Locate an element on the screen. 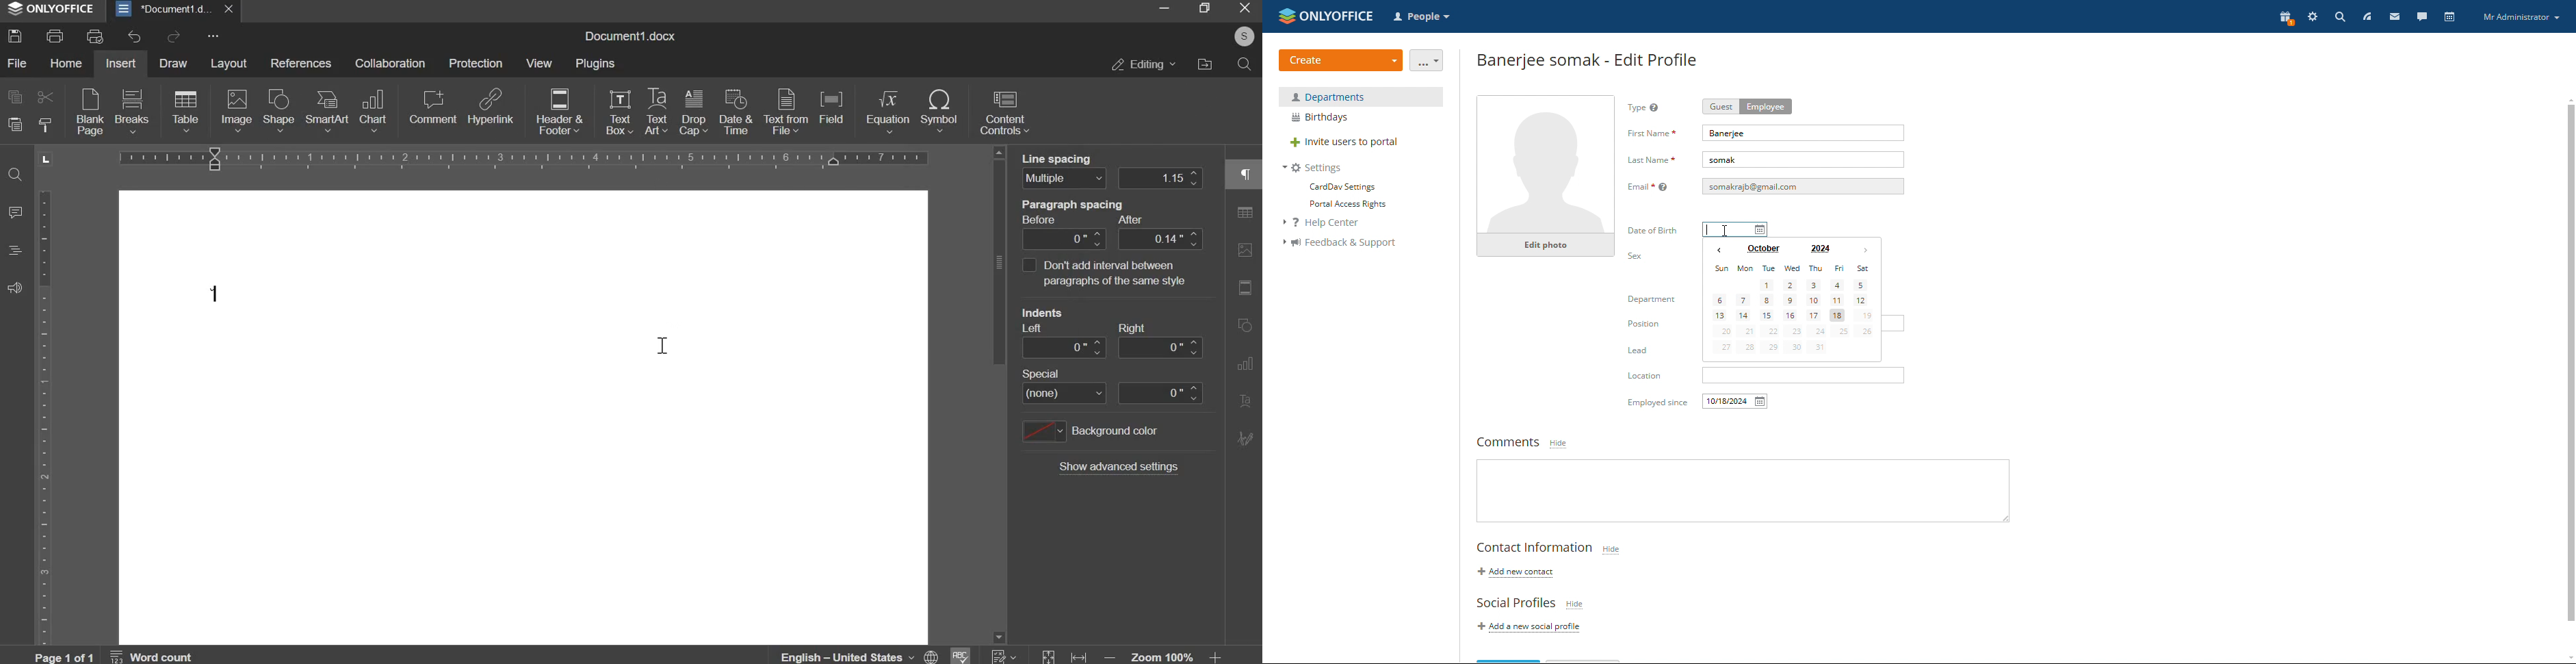 Image resolution: width=2576 pixels, height=672 pixels. page 1 of 1 is located at coordinates (66, 657).